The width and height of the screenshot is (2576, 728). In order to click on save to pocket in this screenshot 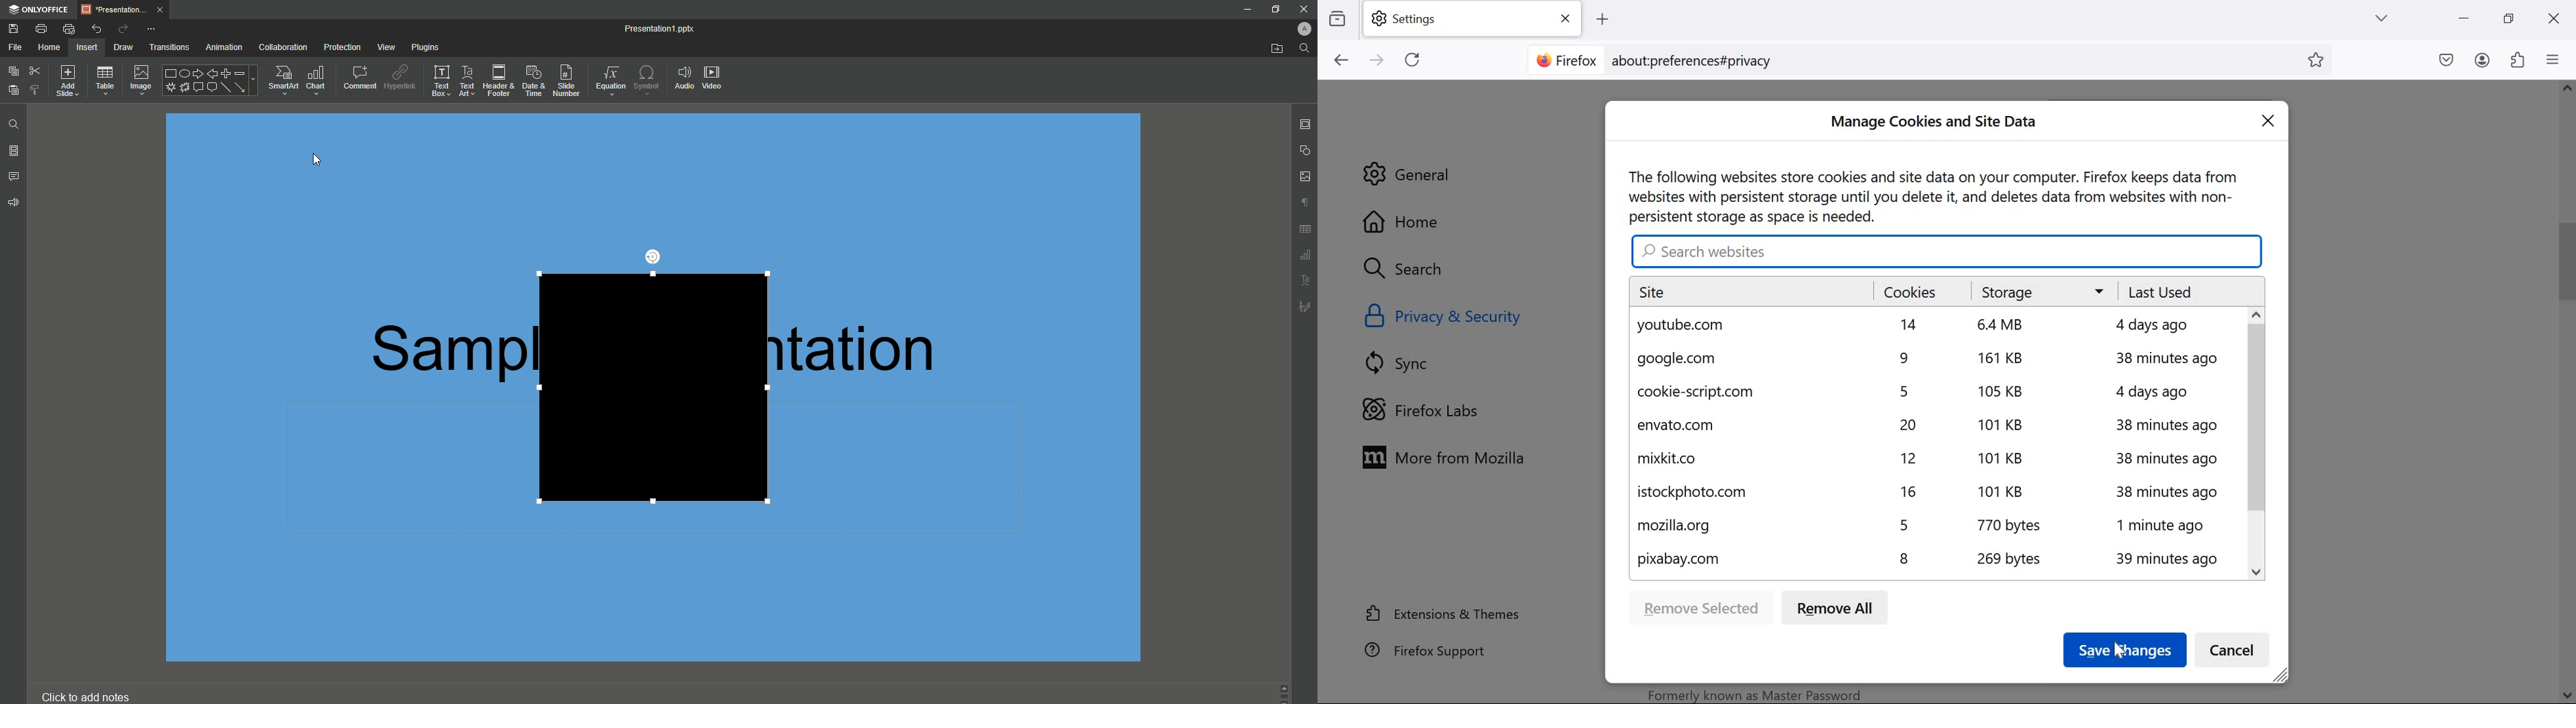, I will do `click(2446, 61)`.